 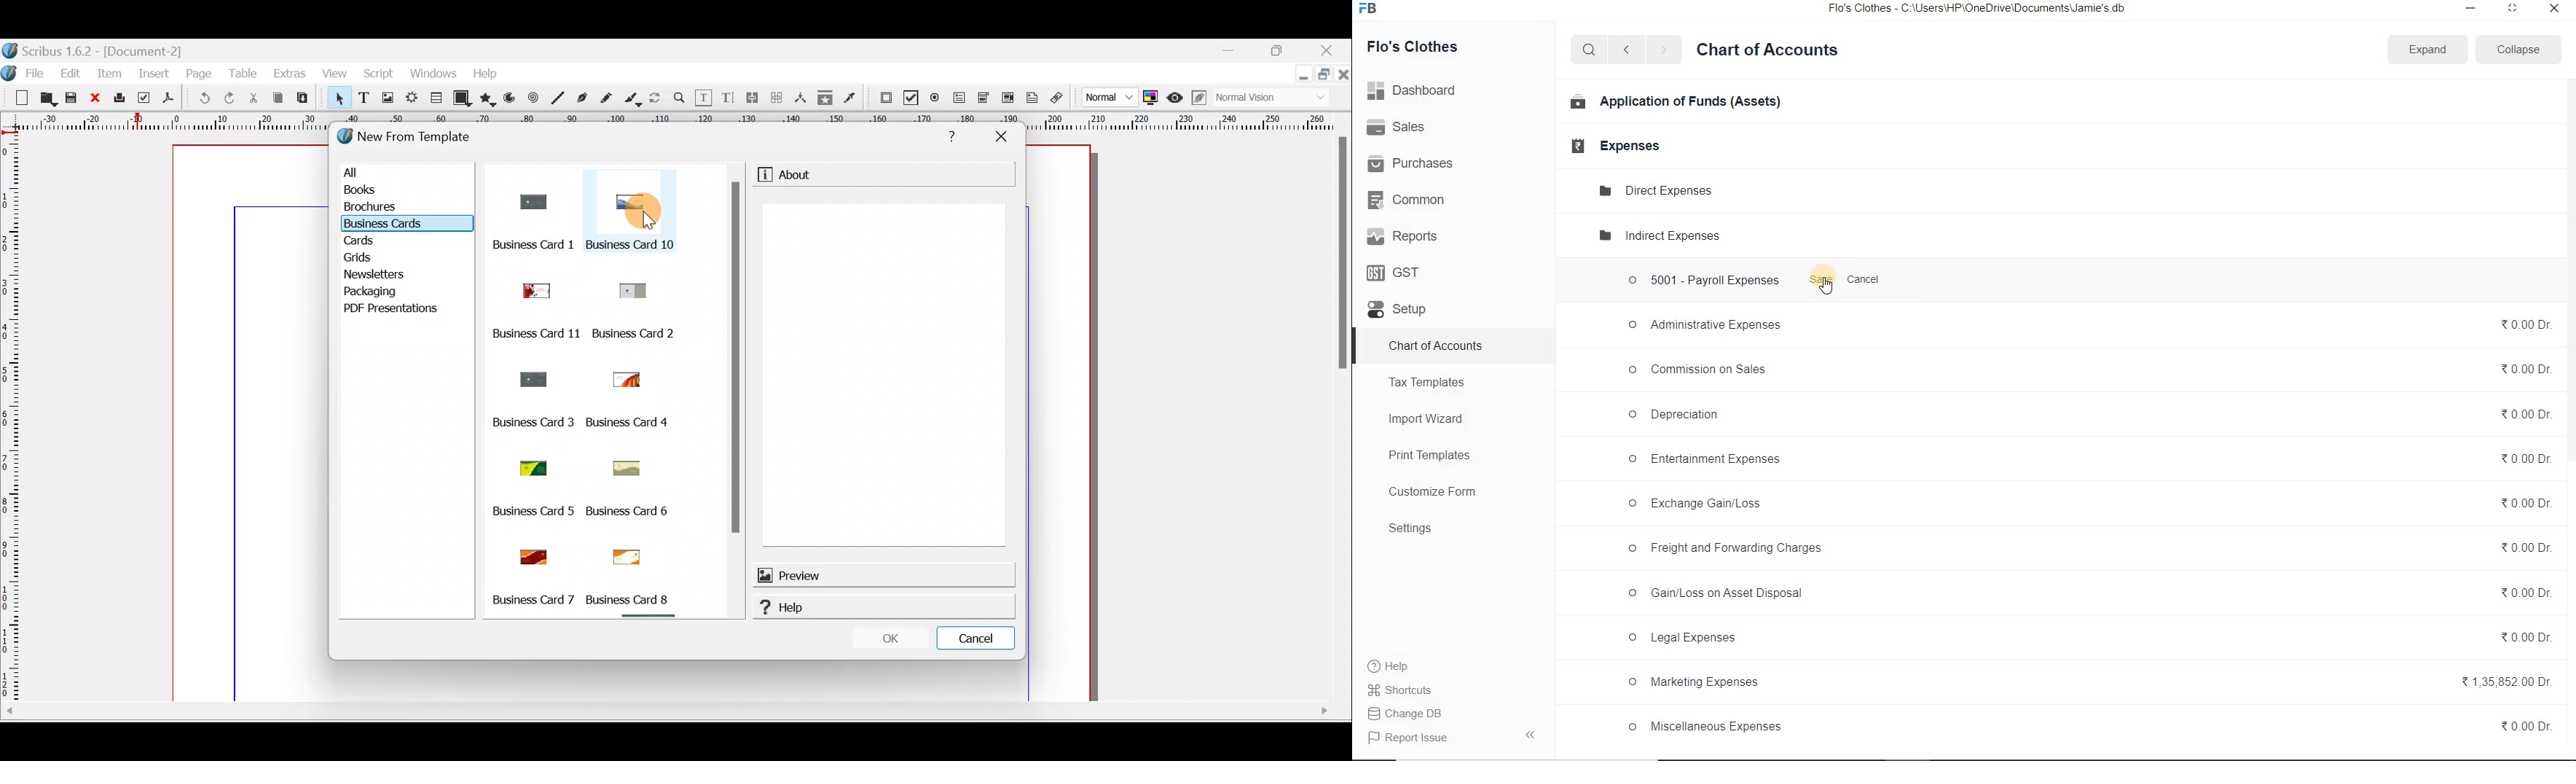 What do you see at coordinates (396, 225) in the screenshot?
I see `Business cards` at bounding box center [396, 225].